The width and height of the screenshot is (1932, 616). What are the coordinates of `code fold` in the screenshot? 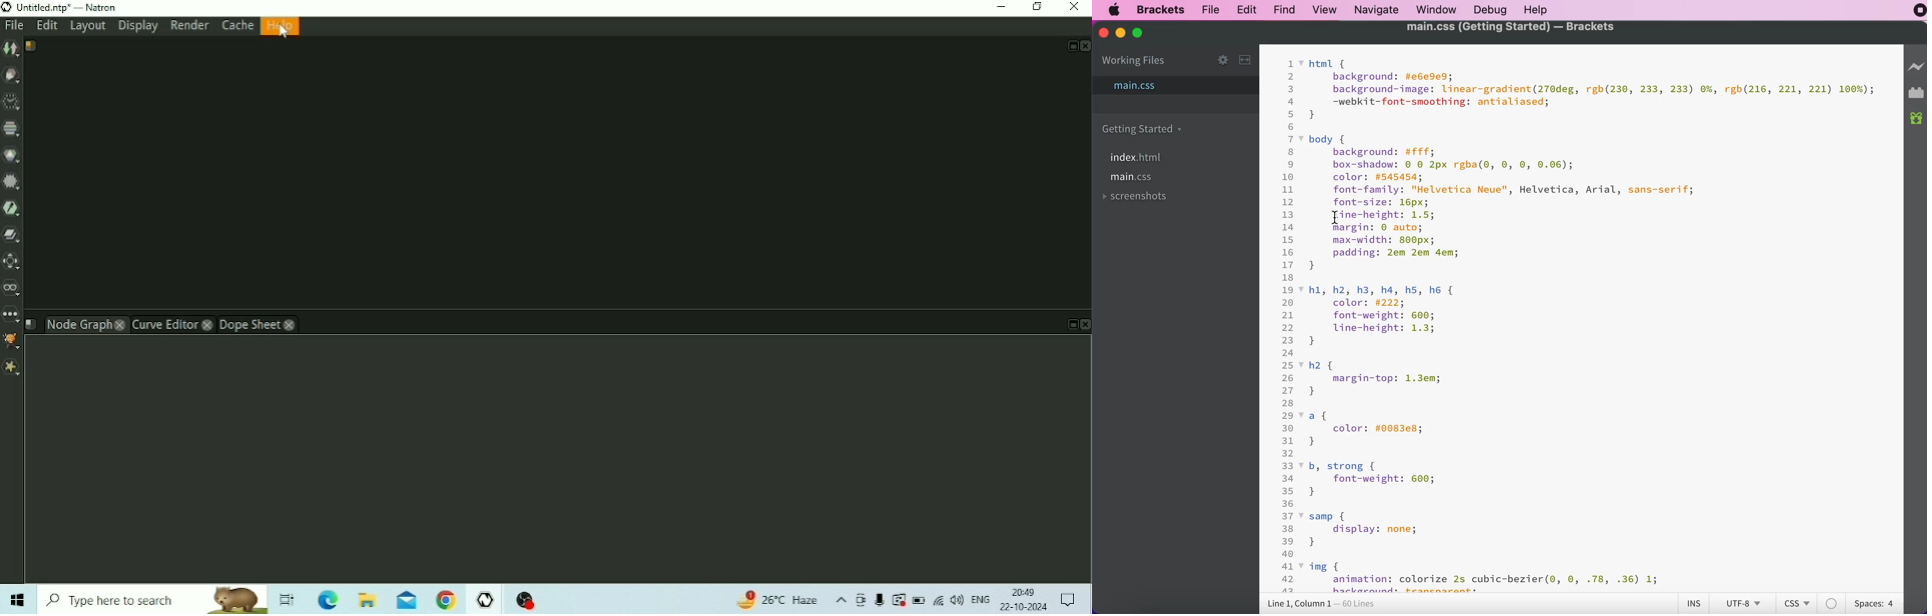 It's located at (1301, 515).